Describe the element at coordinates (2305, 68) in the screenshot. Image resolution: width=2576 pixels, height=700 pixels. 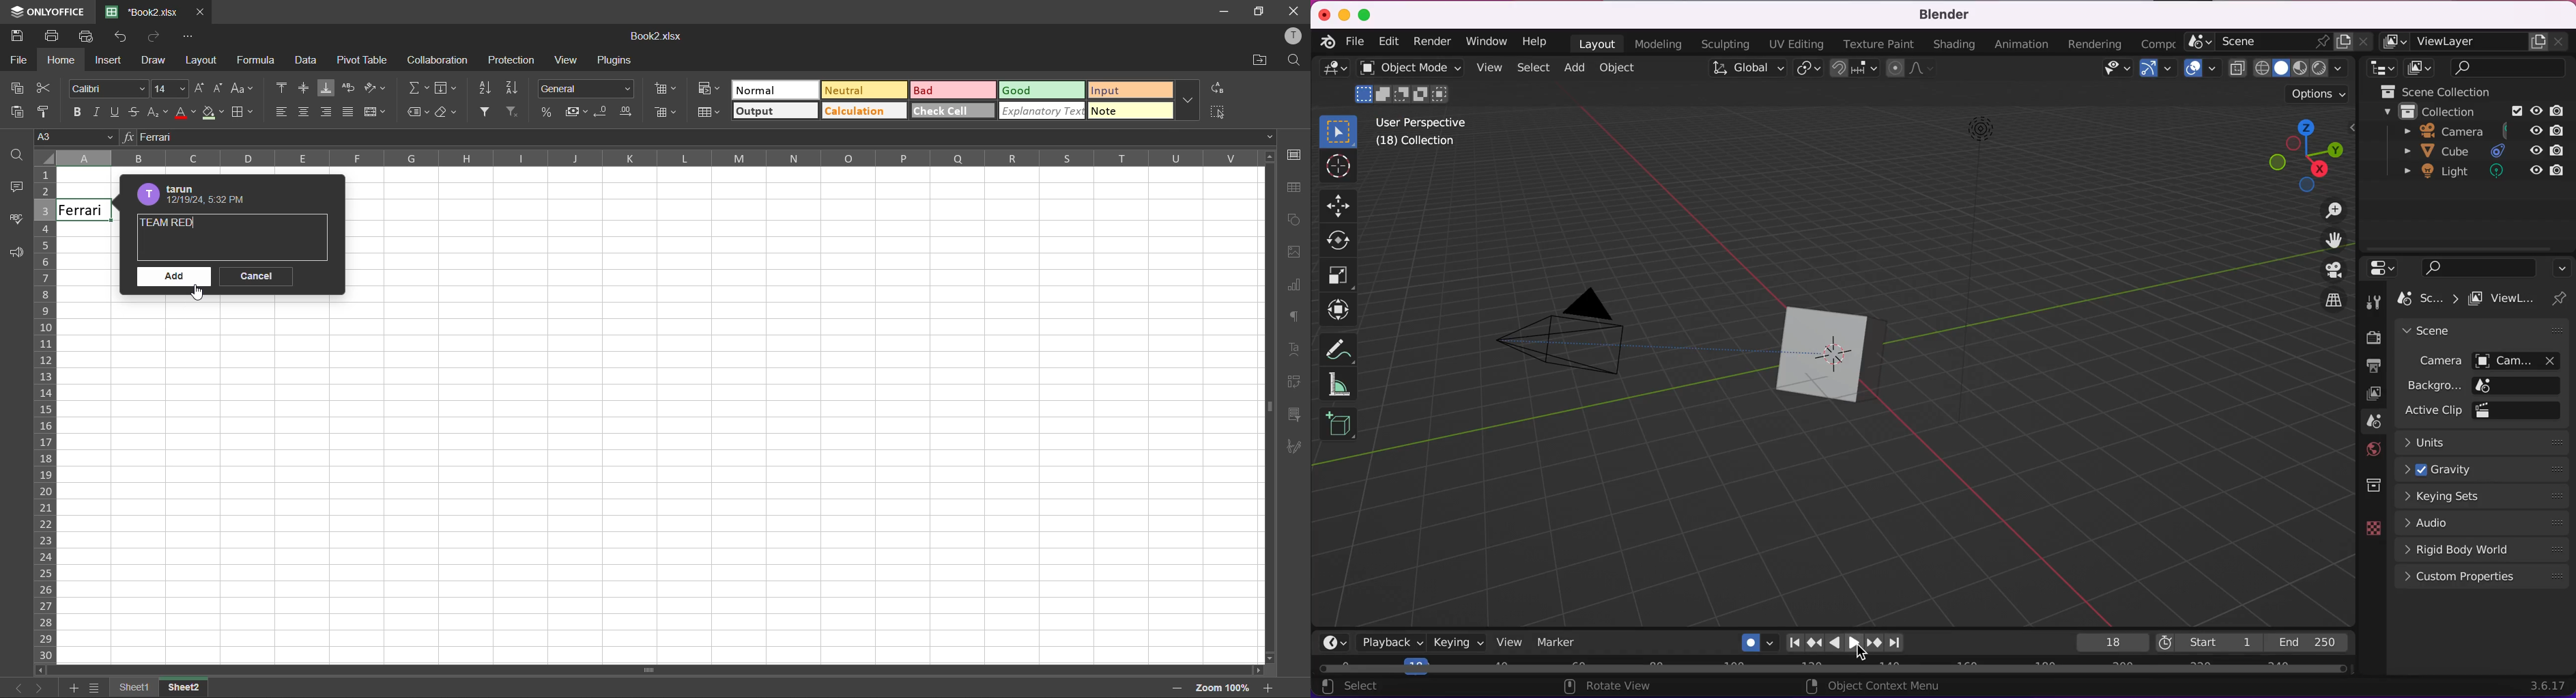
I see `shading` at that location.